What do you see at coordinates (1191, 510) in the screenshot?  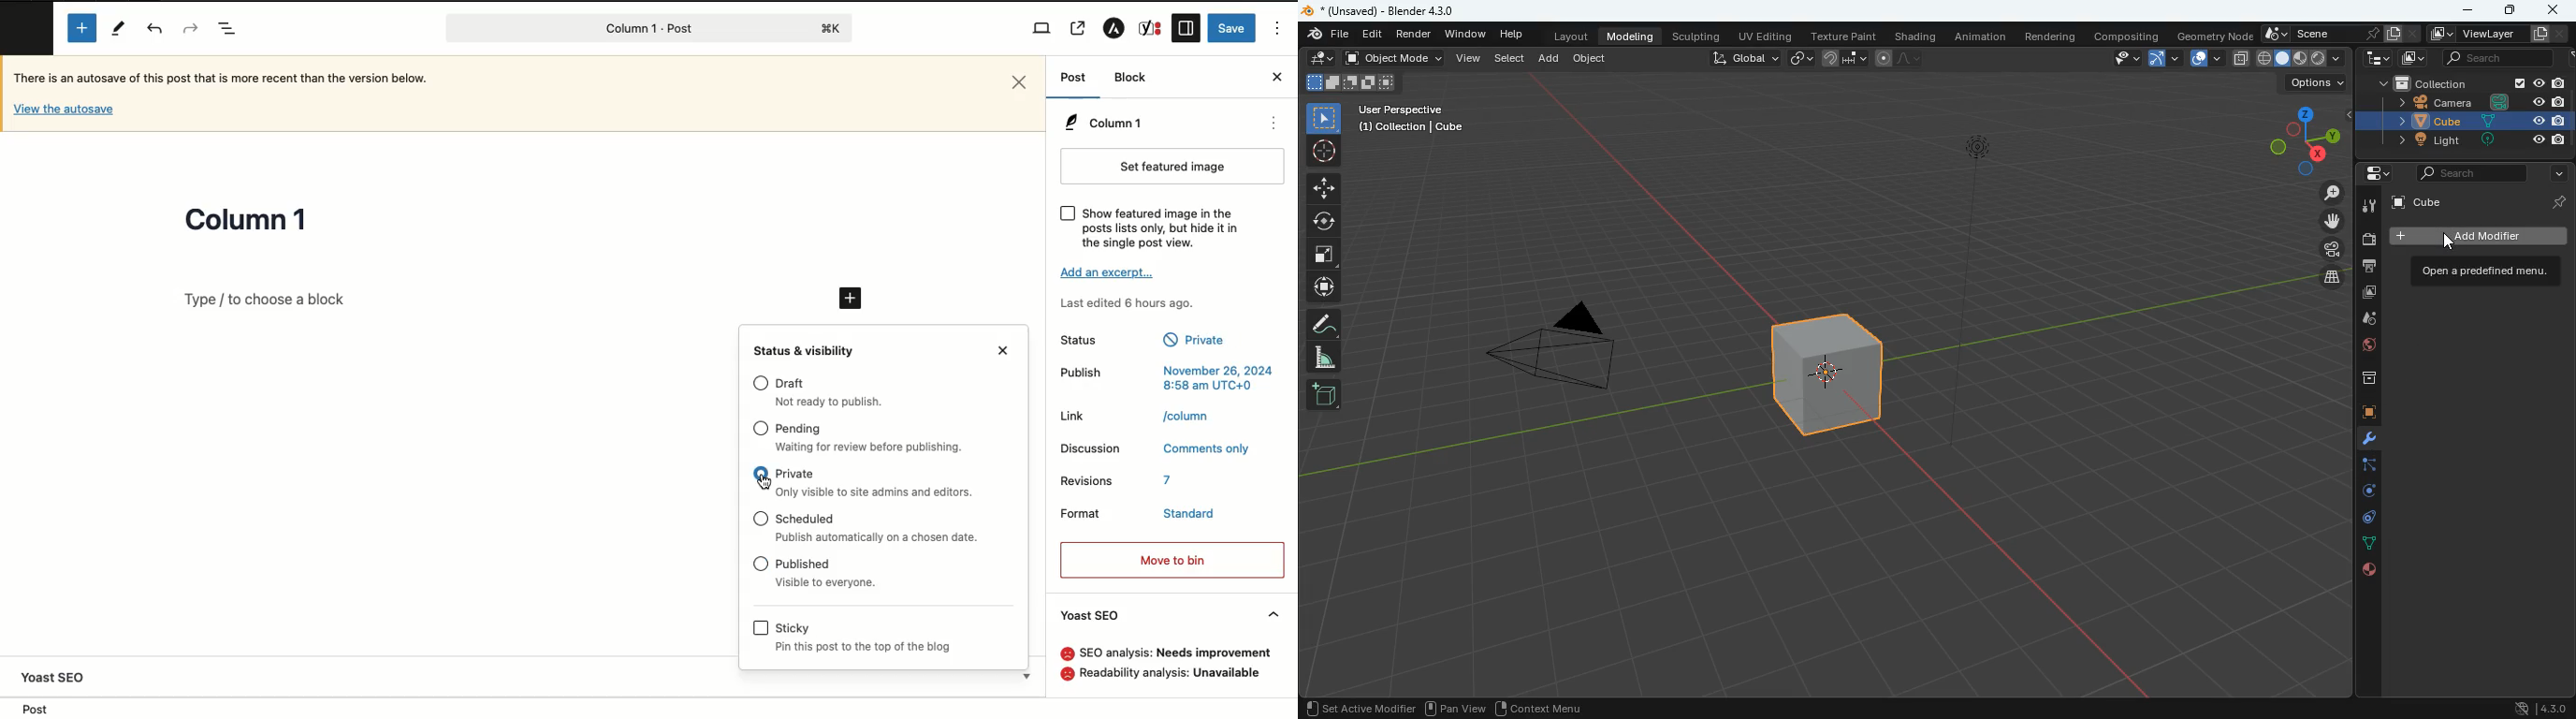 I see `Standard` at bounding box center [1191, 510].